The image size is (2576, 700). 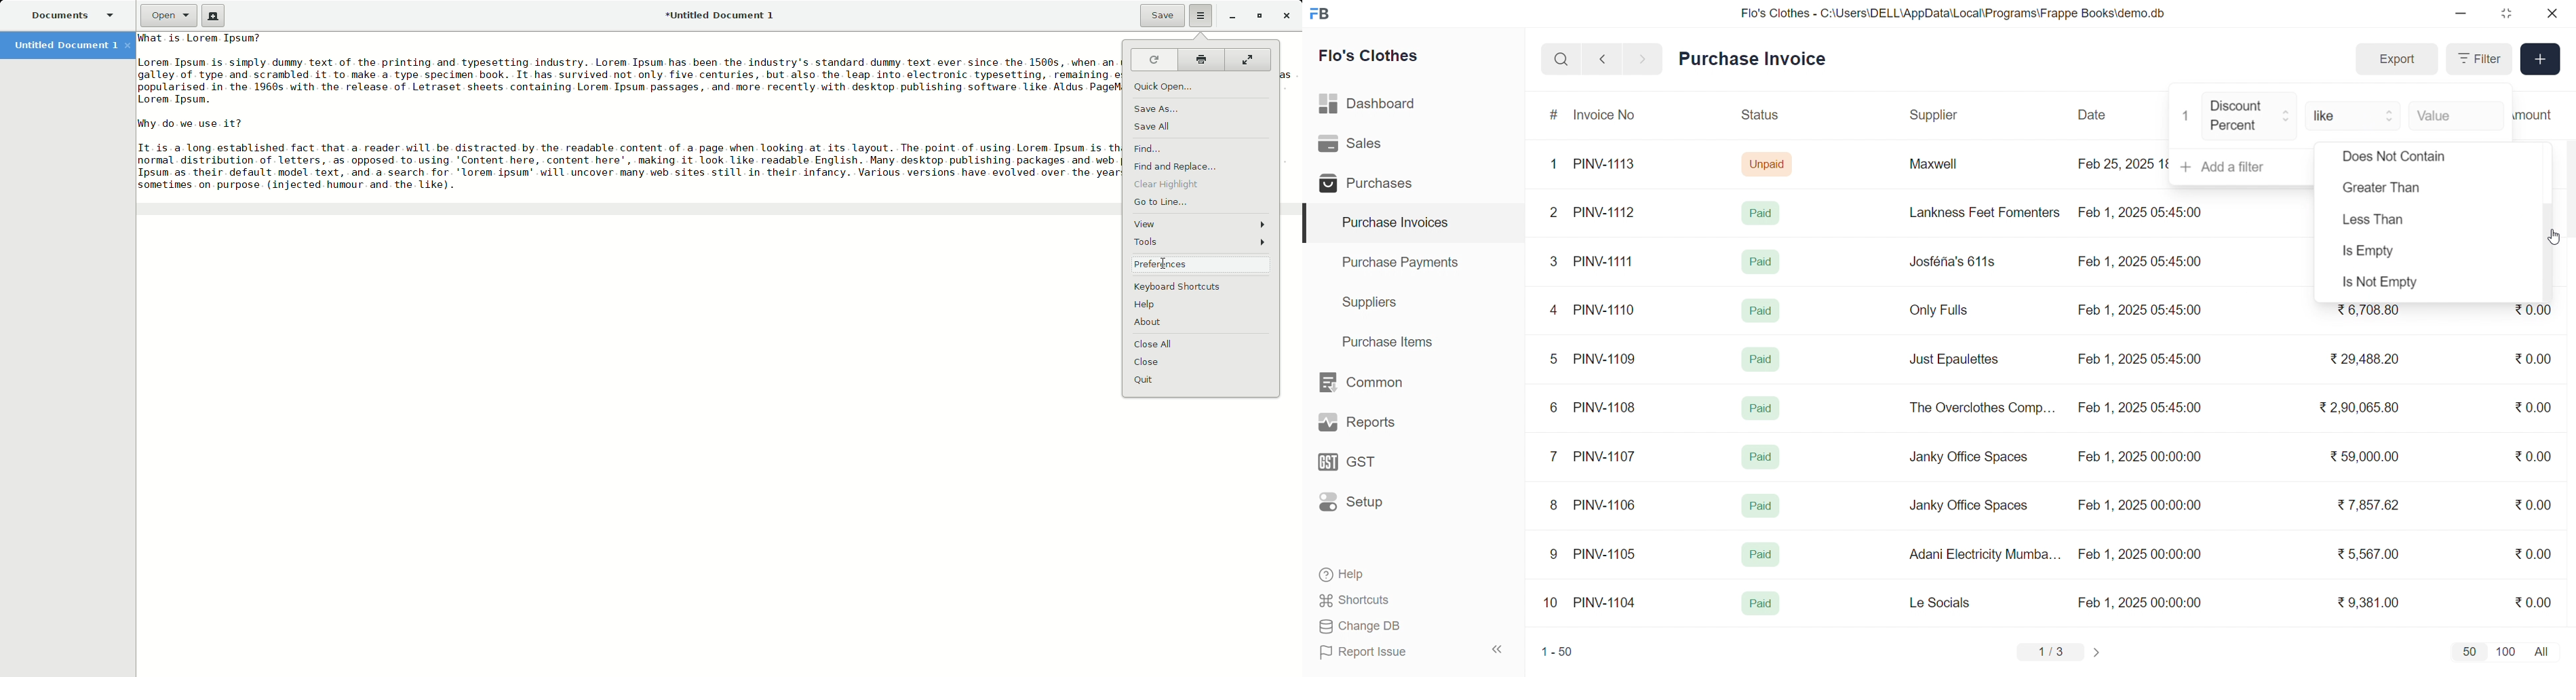 What do you see at coordinates (2138, 263) in the screenshot?
I see `Feb 1, 2025 05:45:00` at bounding box center [2138, 263].